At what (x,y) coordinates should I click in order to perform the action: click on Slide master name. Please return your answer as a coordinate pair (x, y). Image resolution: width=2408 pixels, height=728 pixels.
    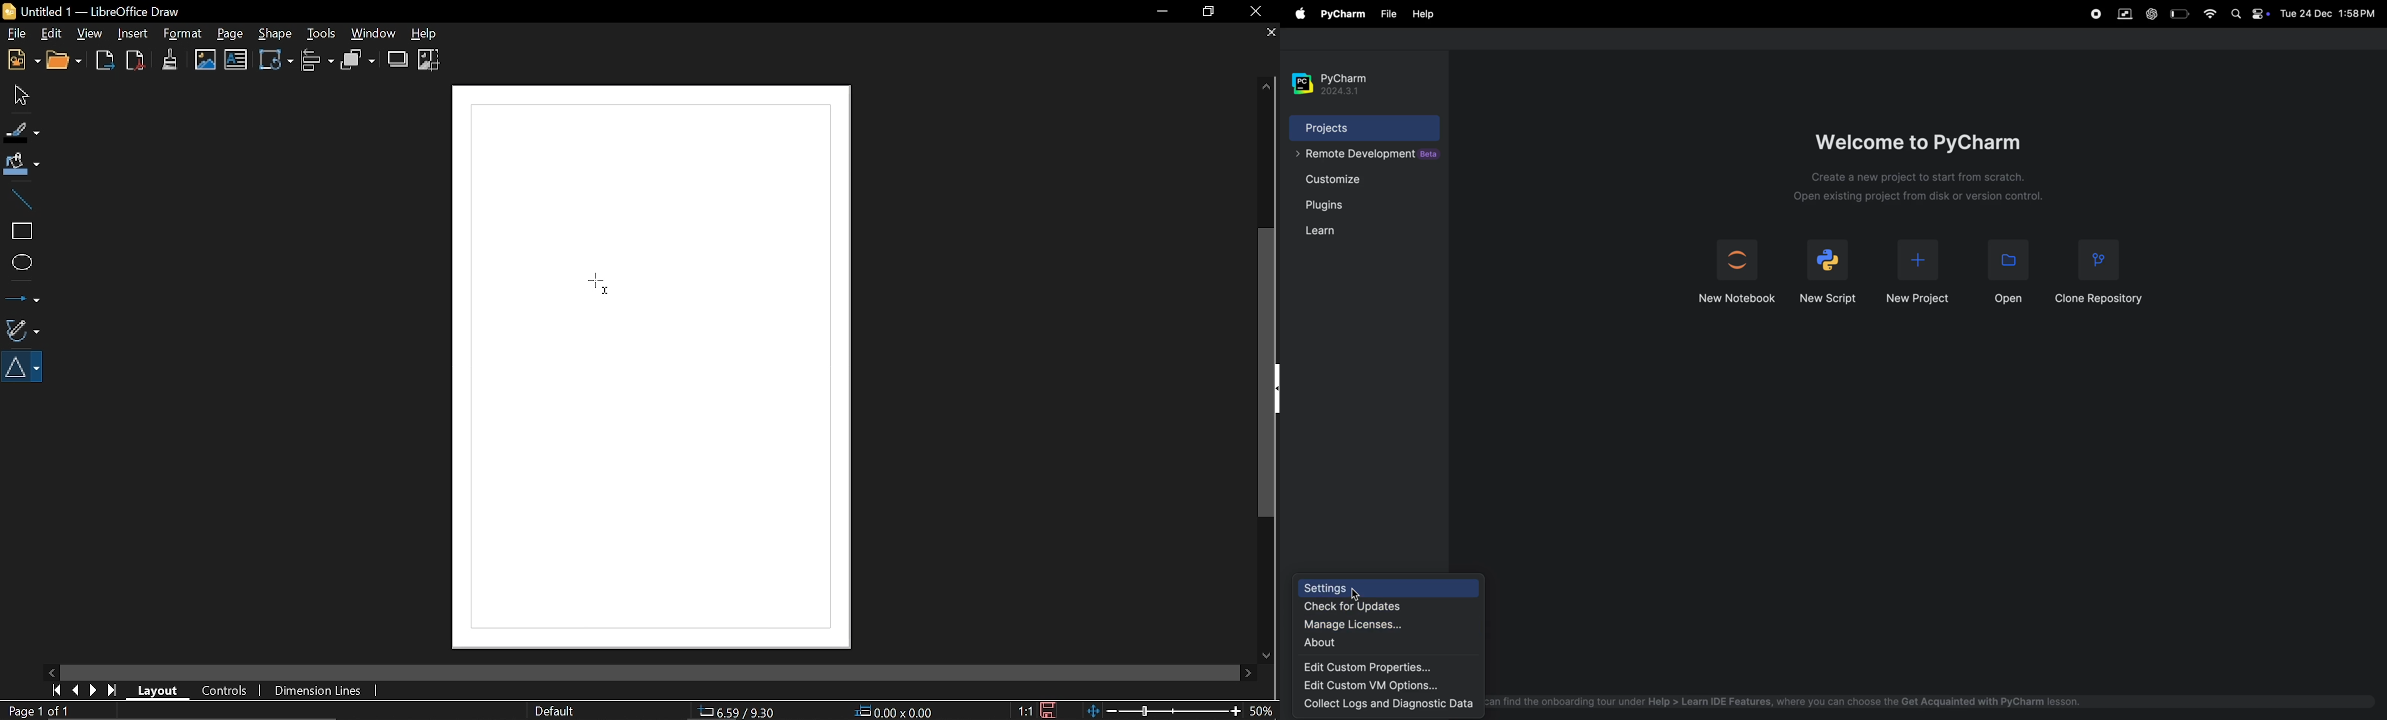
    Looking at the image, I should click on (554, 711).